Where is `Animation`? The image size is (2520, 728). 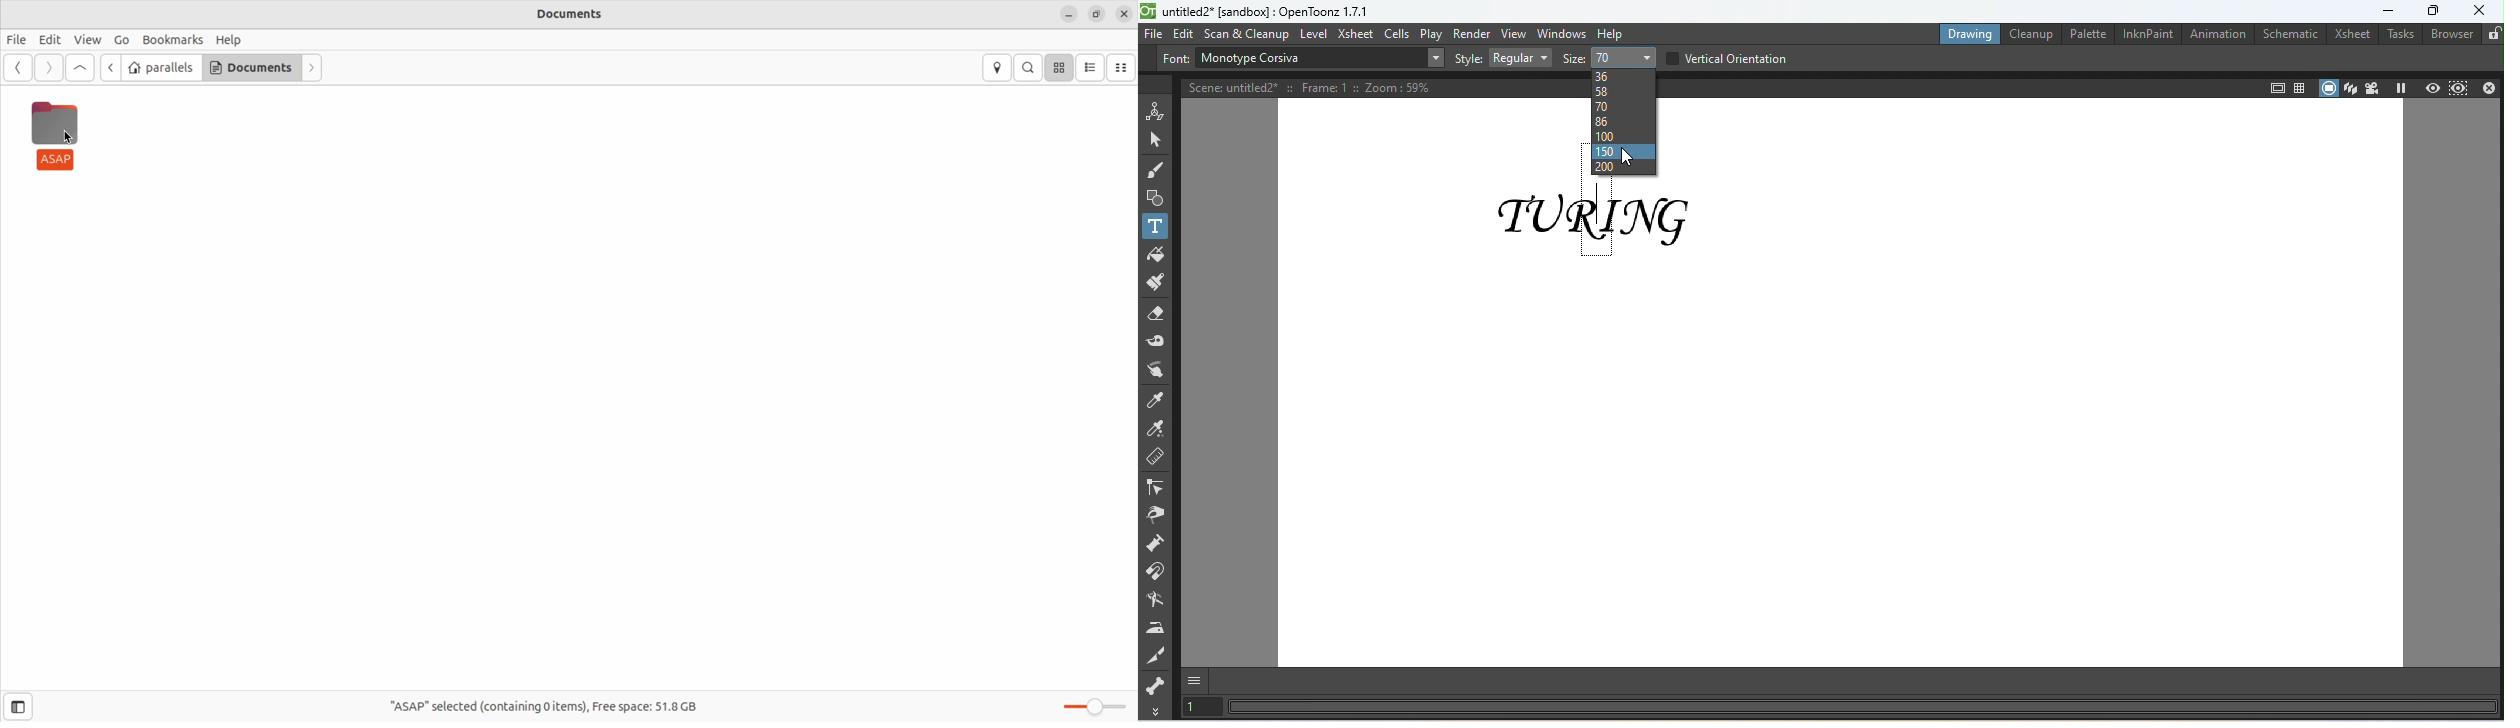 Animation is located at coordinates (2213, 35).